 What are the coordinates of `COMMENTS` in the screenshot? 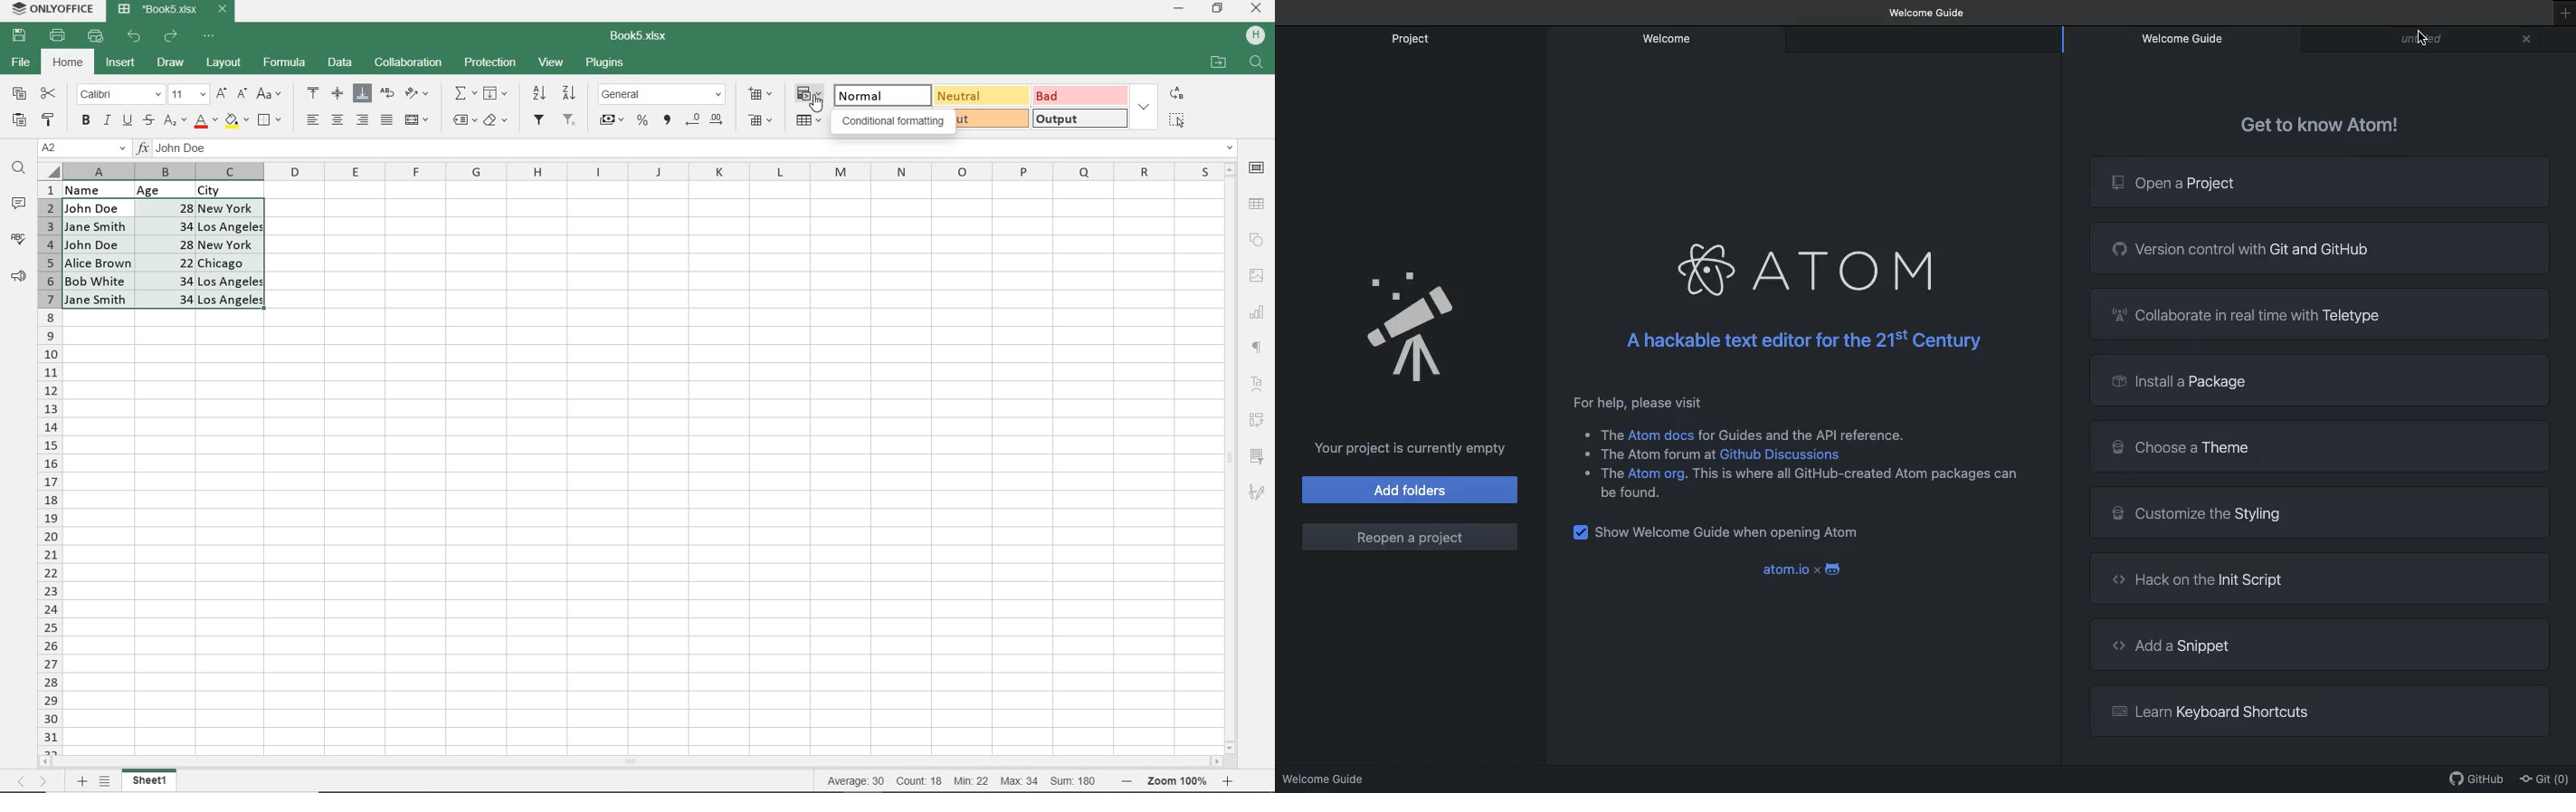 It's located at (21, 204).